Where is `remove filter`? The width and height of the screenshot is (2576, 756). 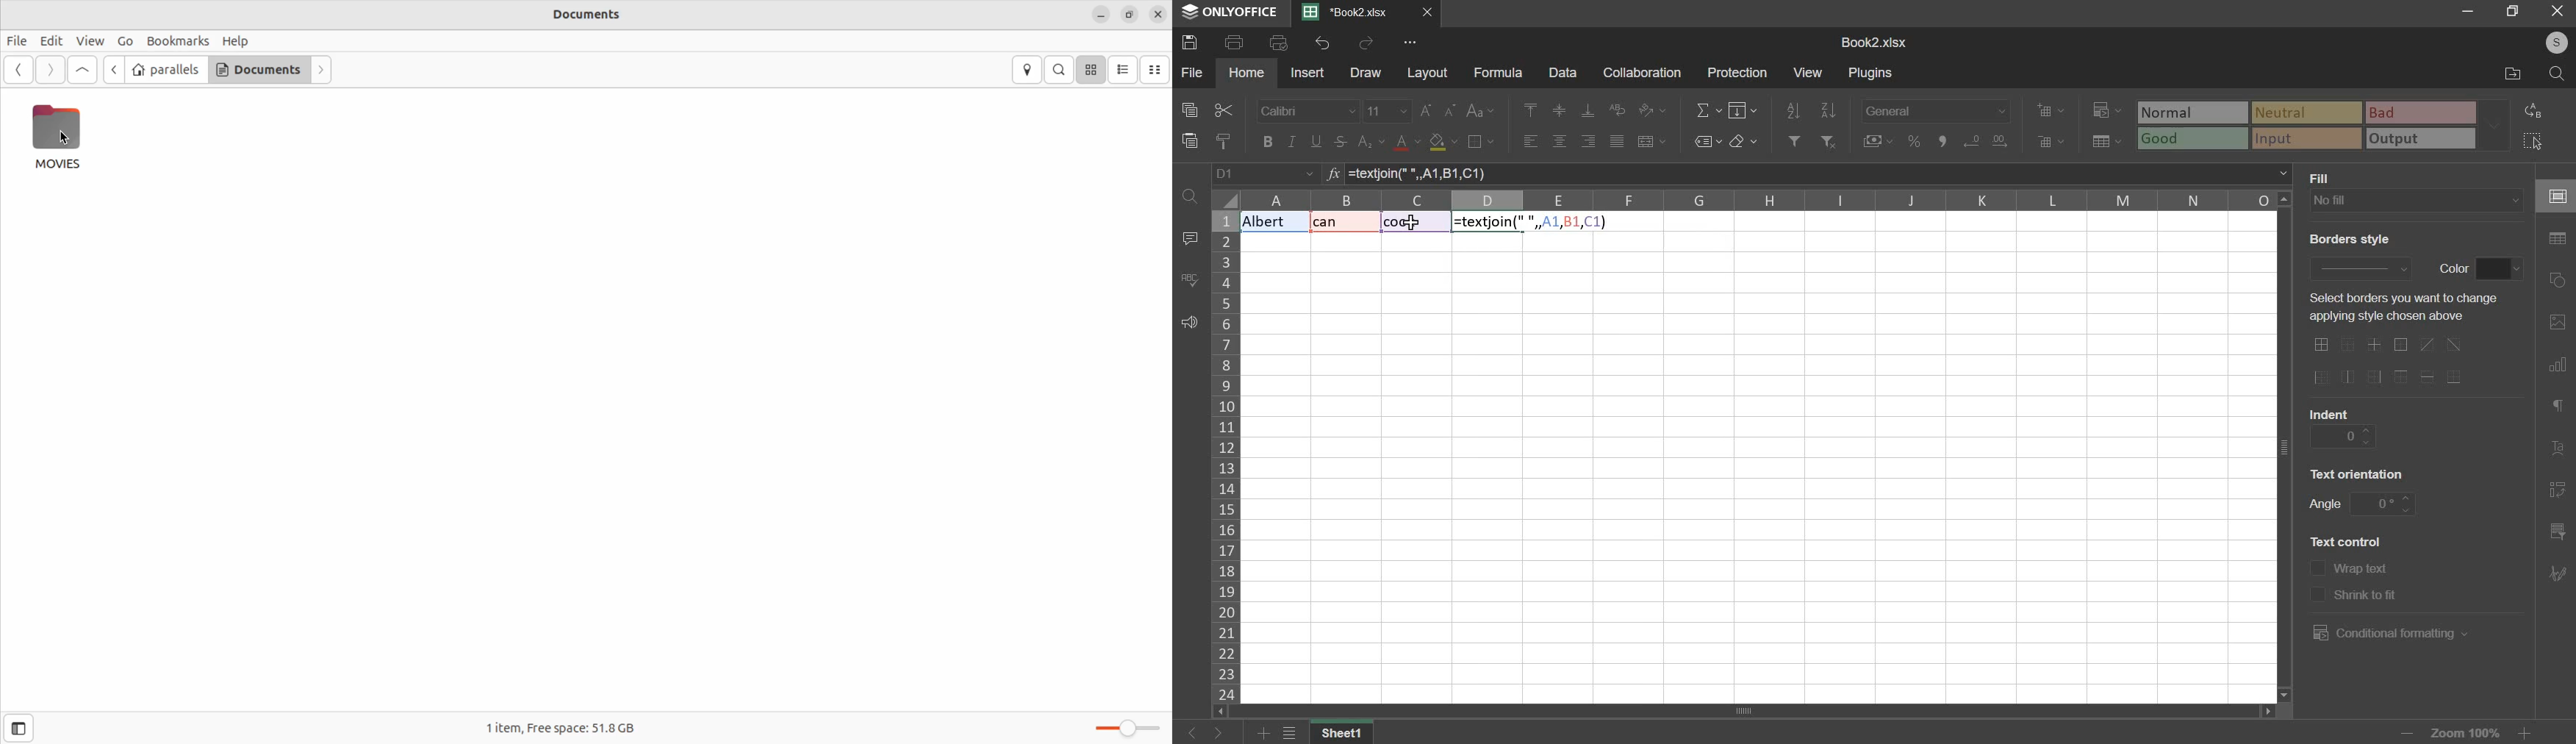
remove filter is located at coordinates (1830, 140).